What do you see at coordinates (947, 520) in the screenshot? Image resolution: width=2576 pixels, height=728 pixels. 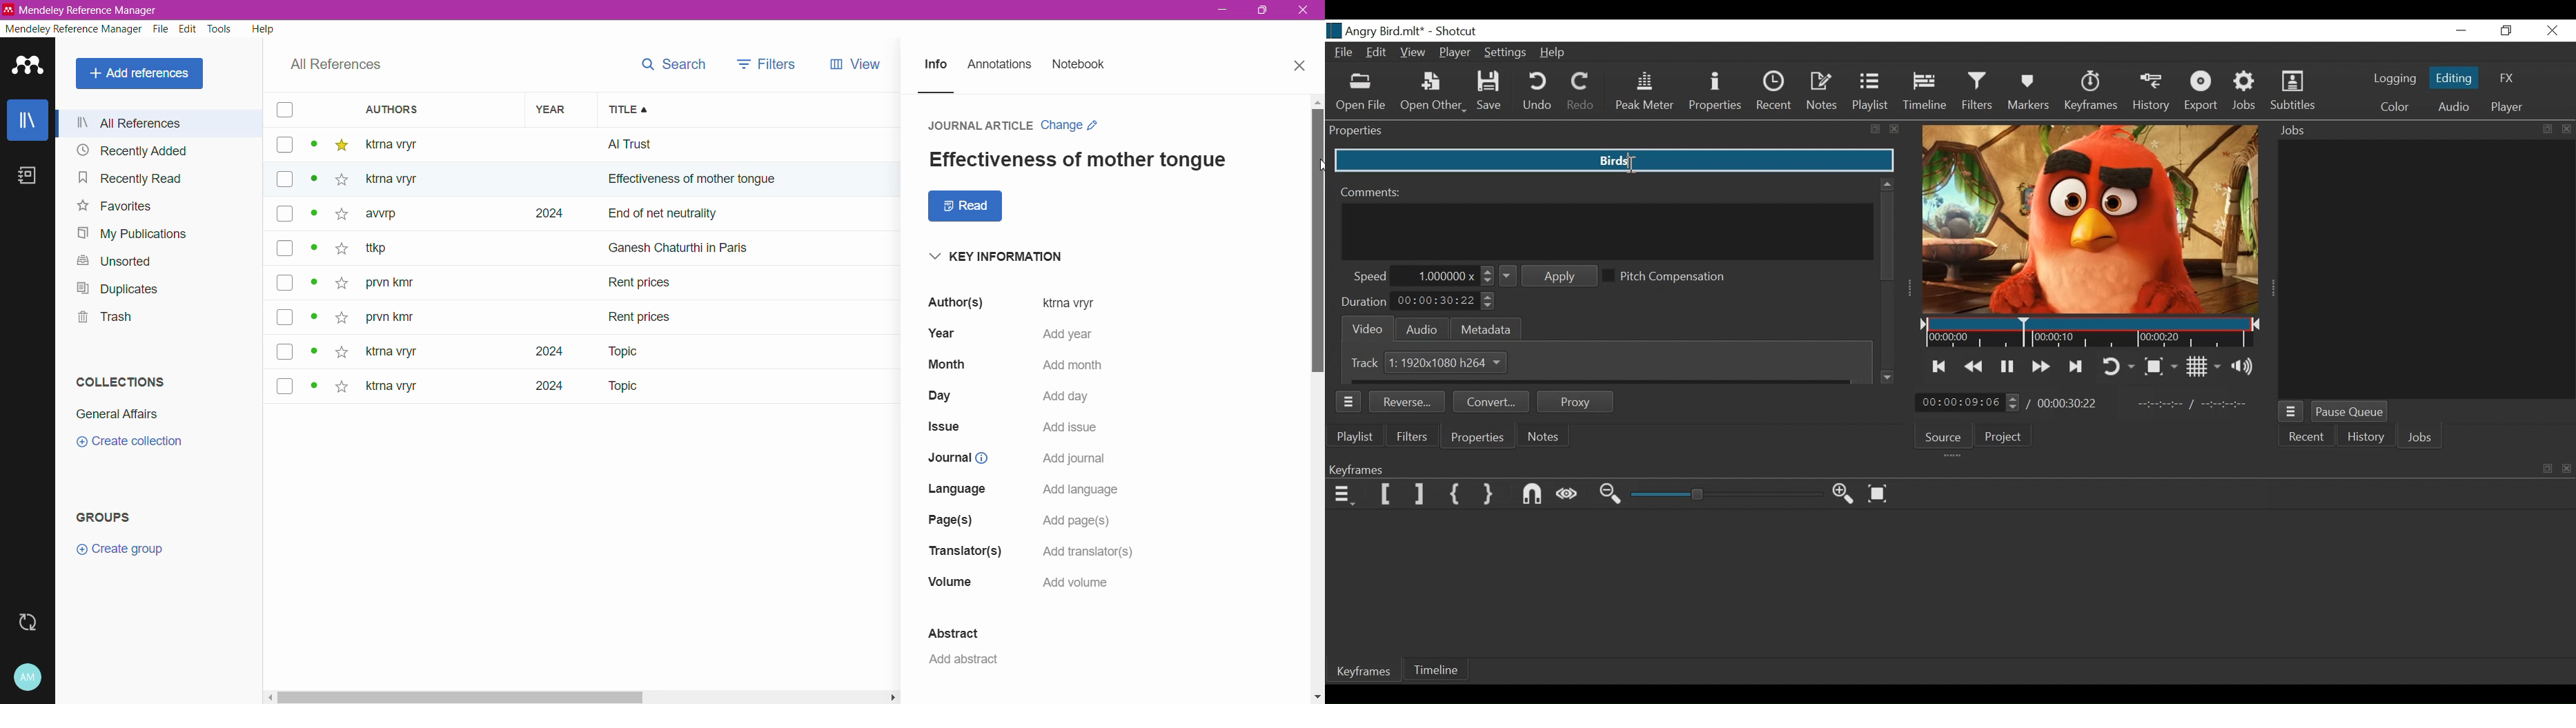 I see `Page(s)` at bounding box center [947, 520].